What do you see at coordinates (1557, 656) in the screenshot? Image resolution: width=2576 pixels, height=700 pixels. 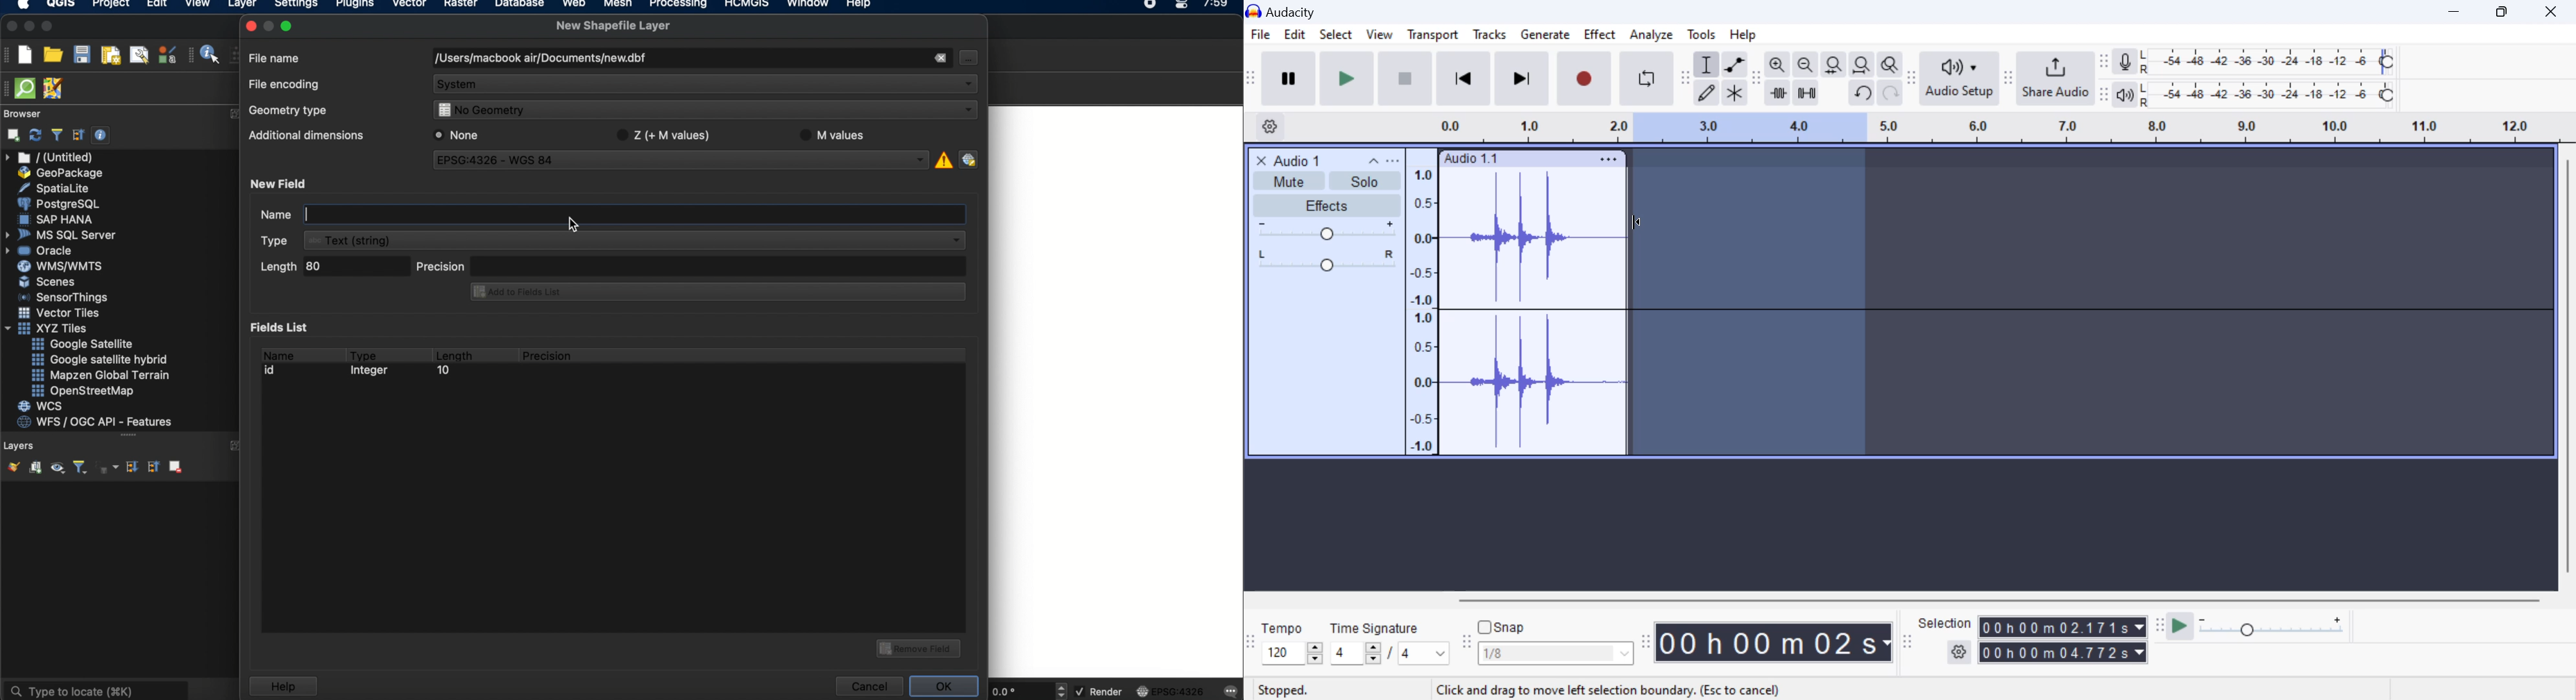 I see `Snap options` at bounding box center [1557, 656].